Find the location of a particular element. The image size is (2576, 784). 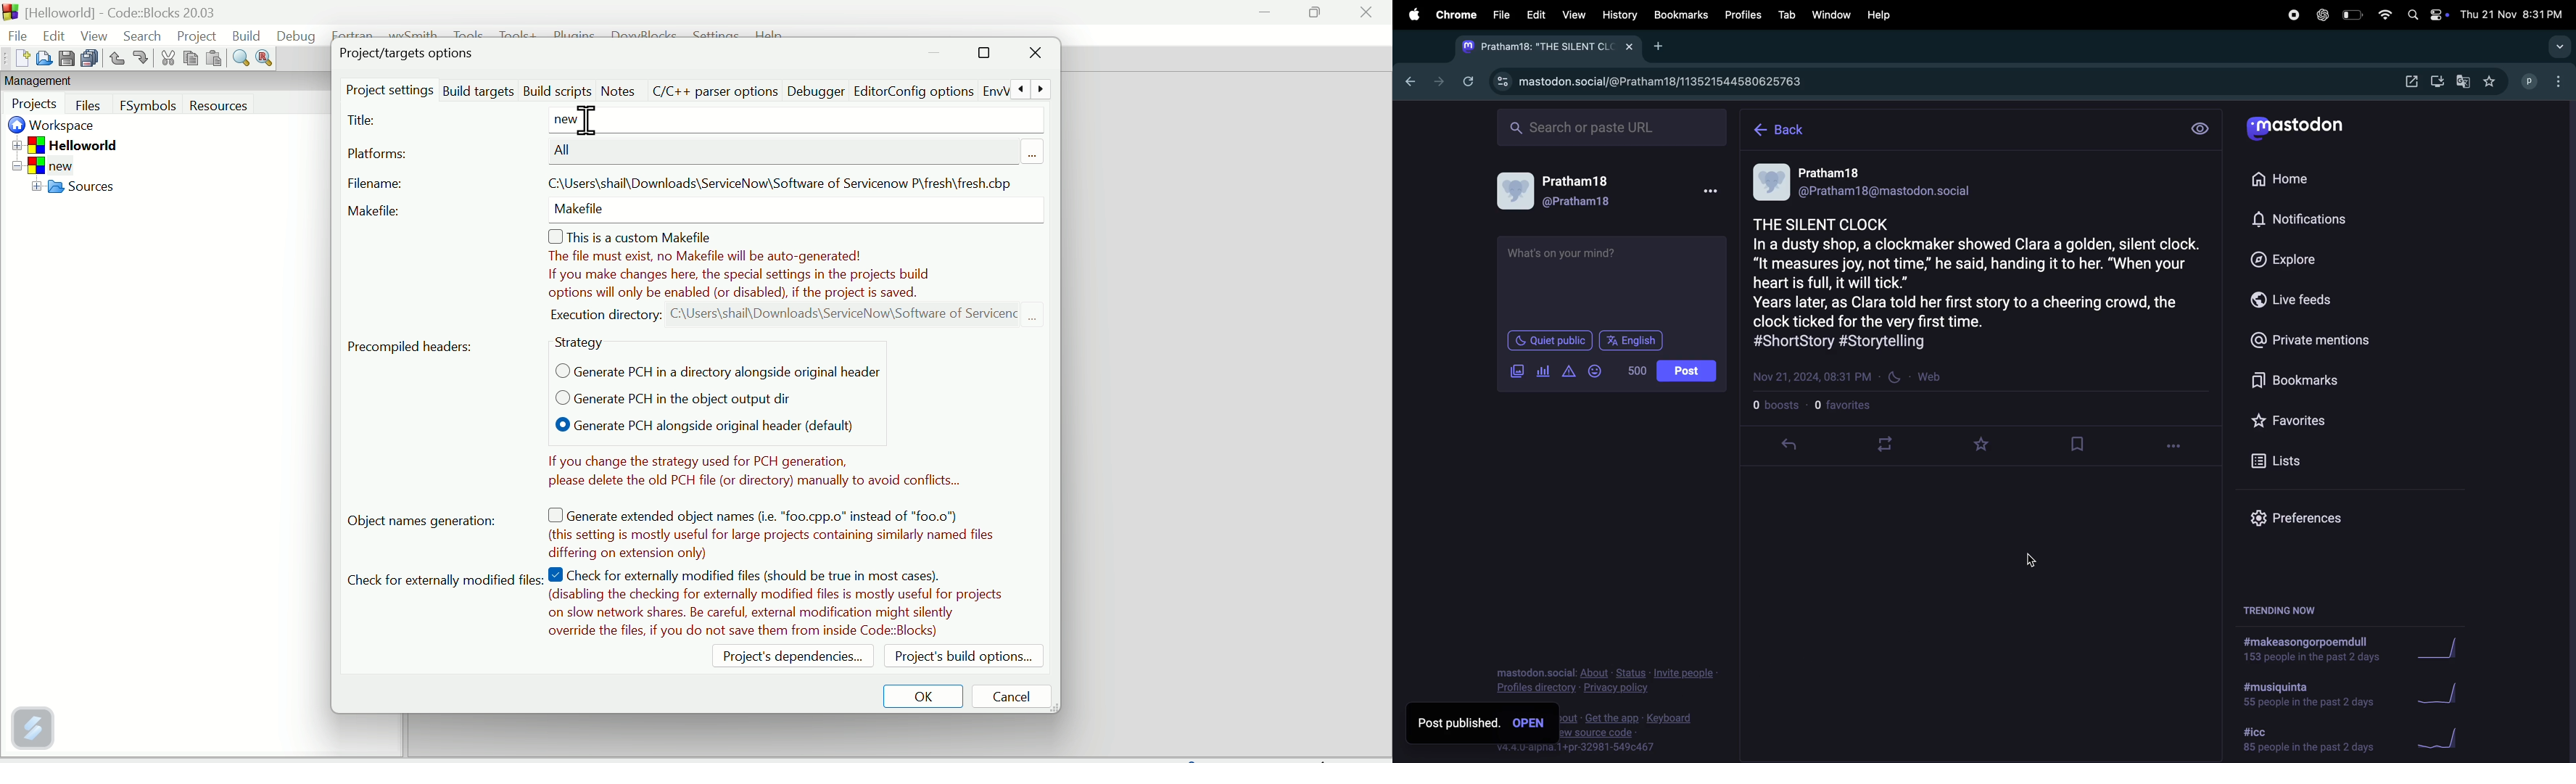

Sources is located at coordinates (96, 189).